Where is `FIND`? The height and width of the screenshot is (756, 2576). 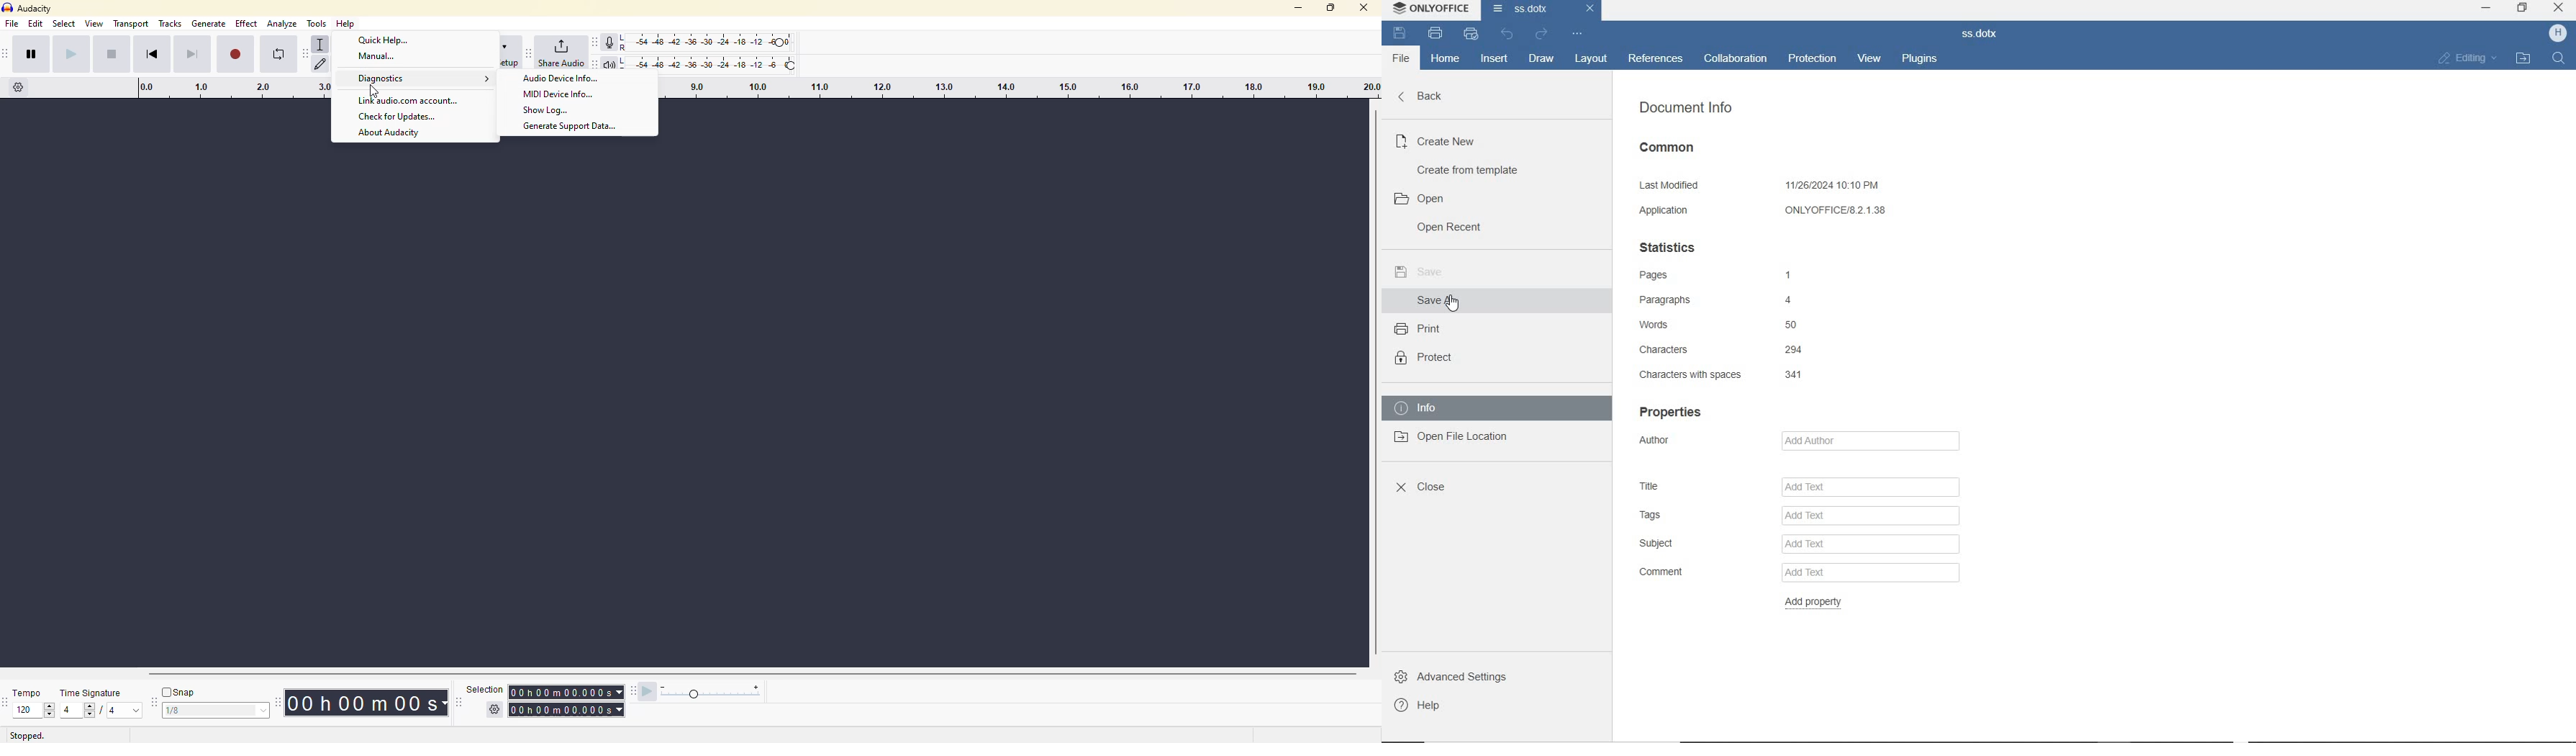 FIND is located at coordinates (2559, 60).